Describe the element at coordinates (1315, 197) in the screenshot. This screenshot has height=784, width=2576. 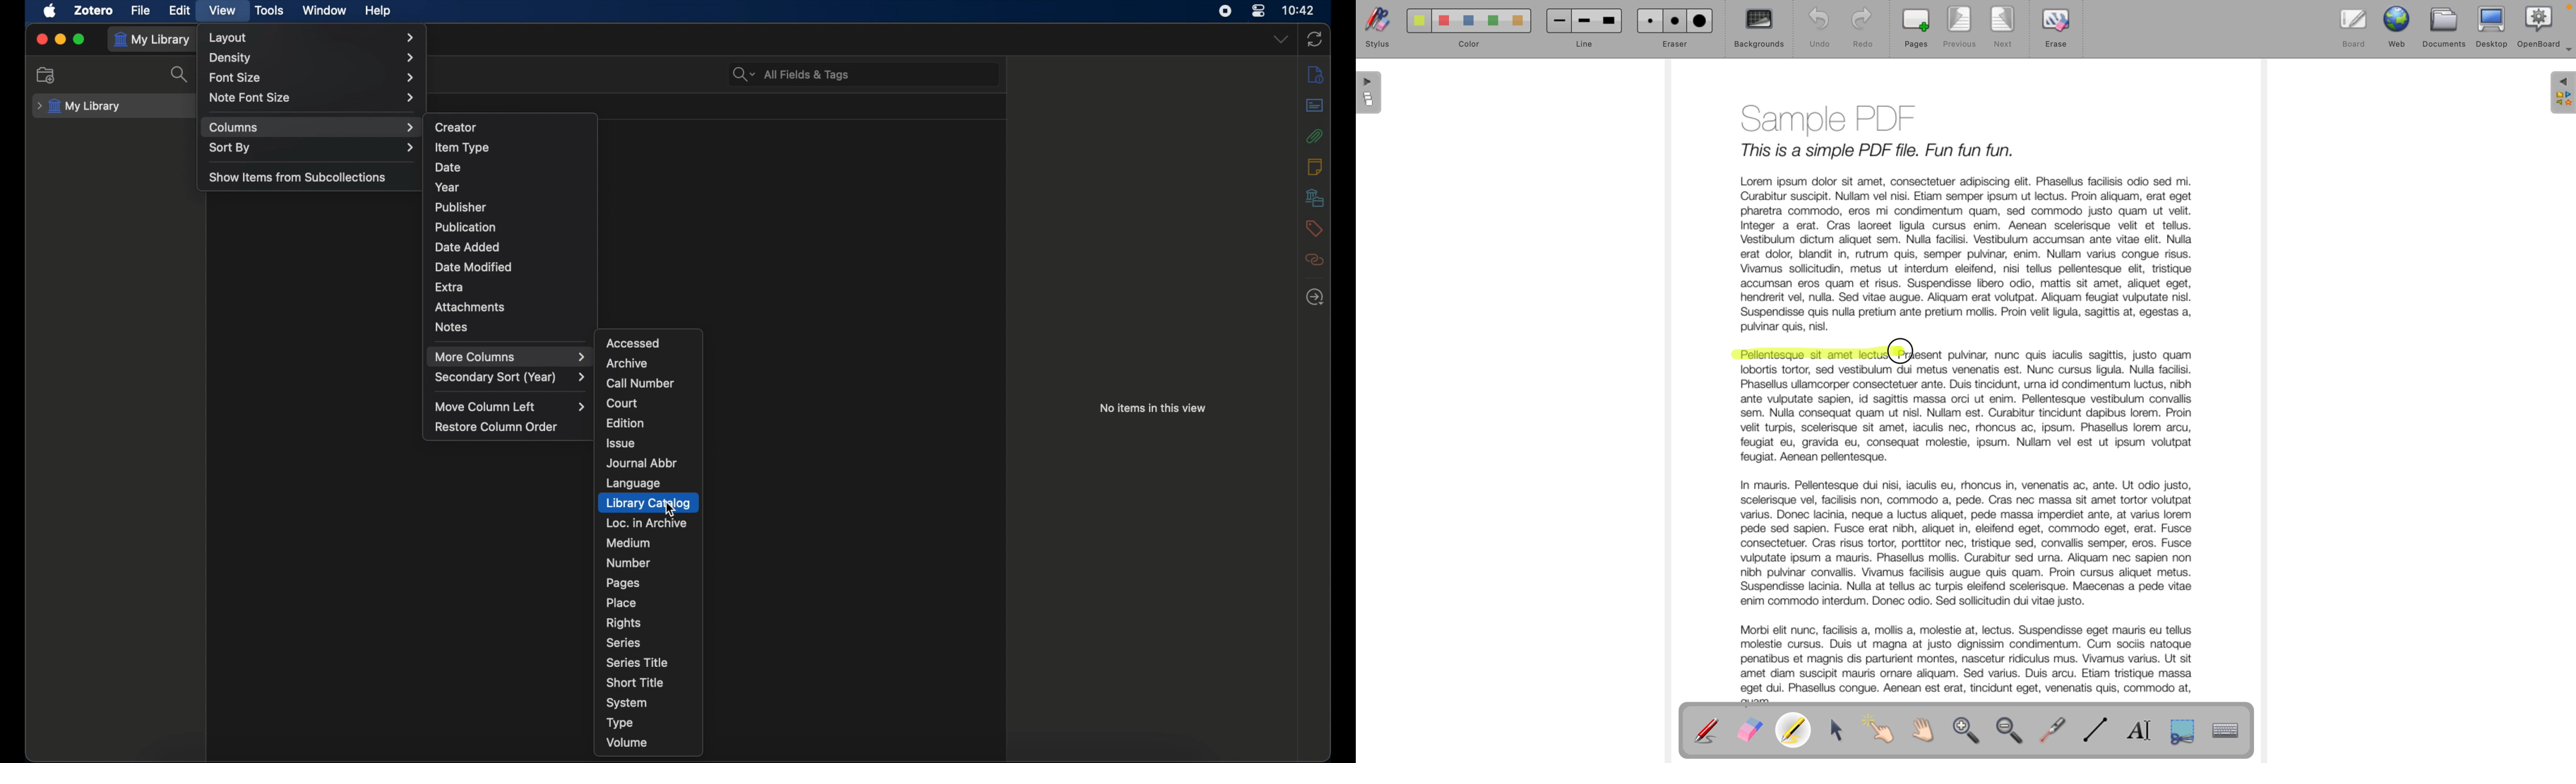
I see `libraries` at that location.